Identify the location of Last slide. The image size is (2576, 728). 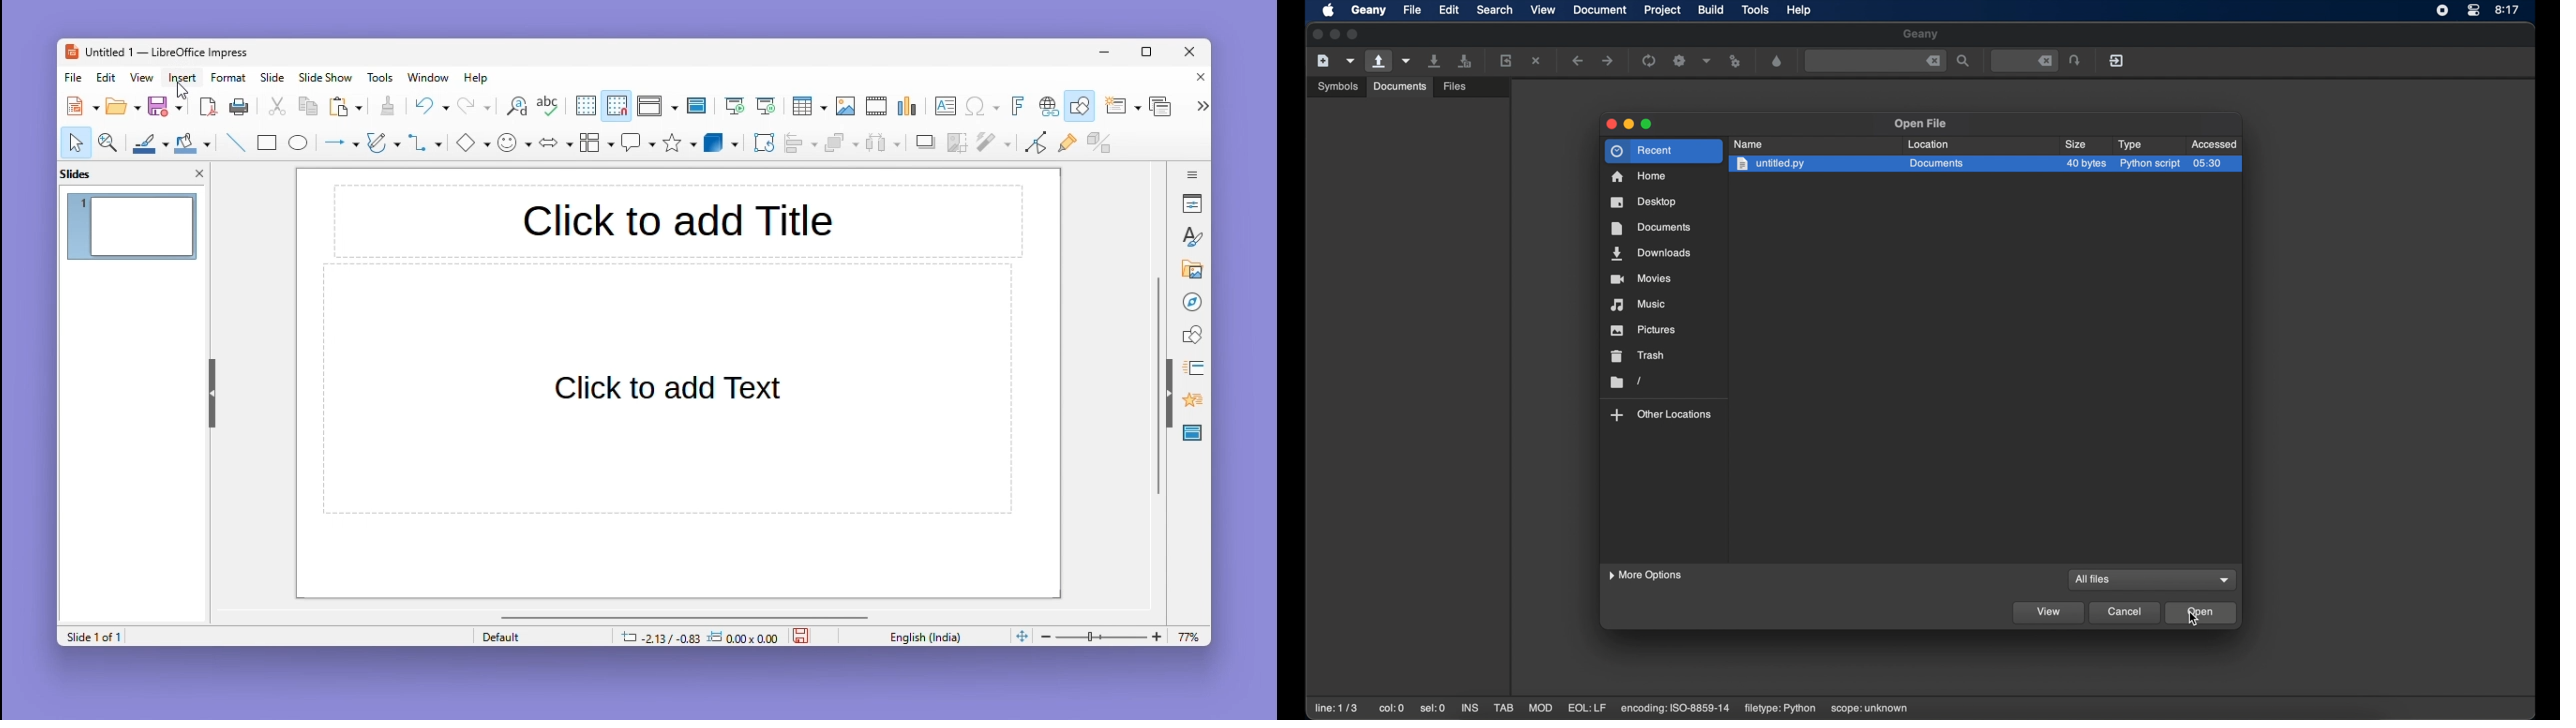
(766, 106).